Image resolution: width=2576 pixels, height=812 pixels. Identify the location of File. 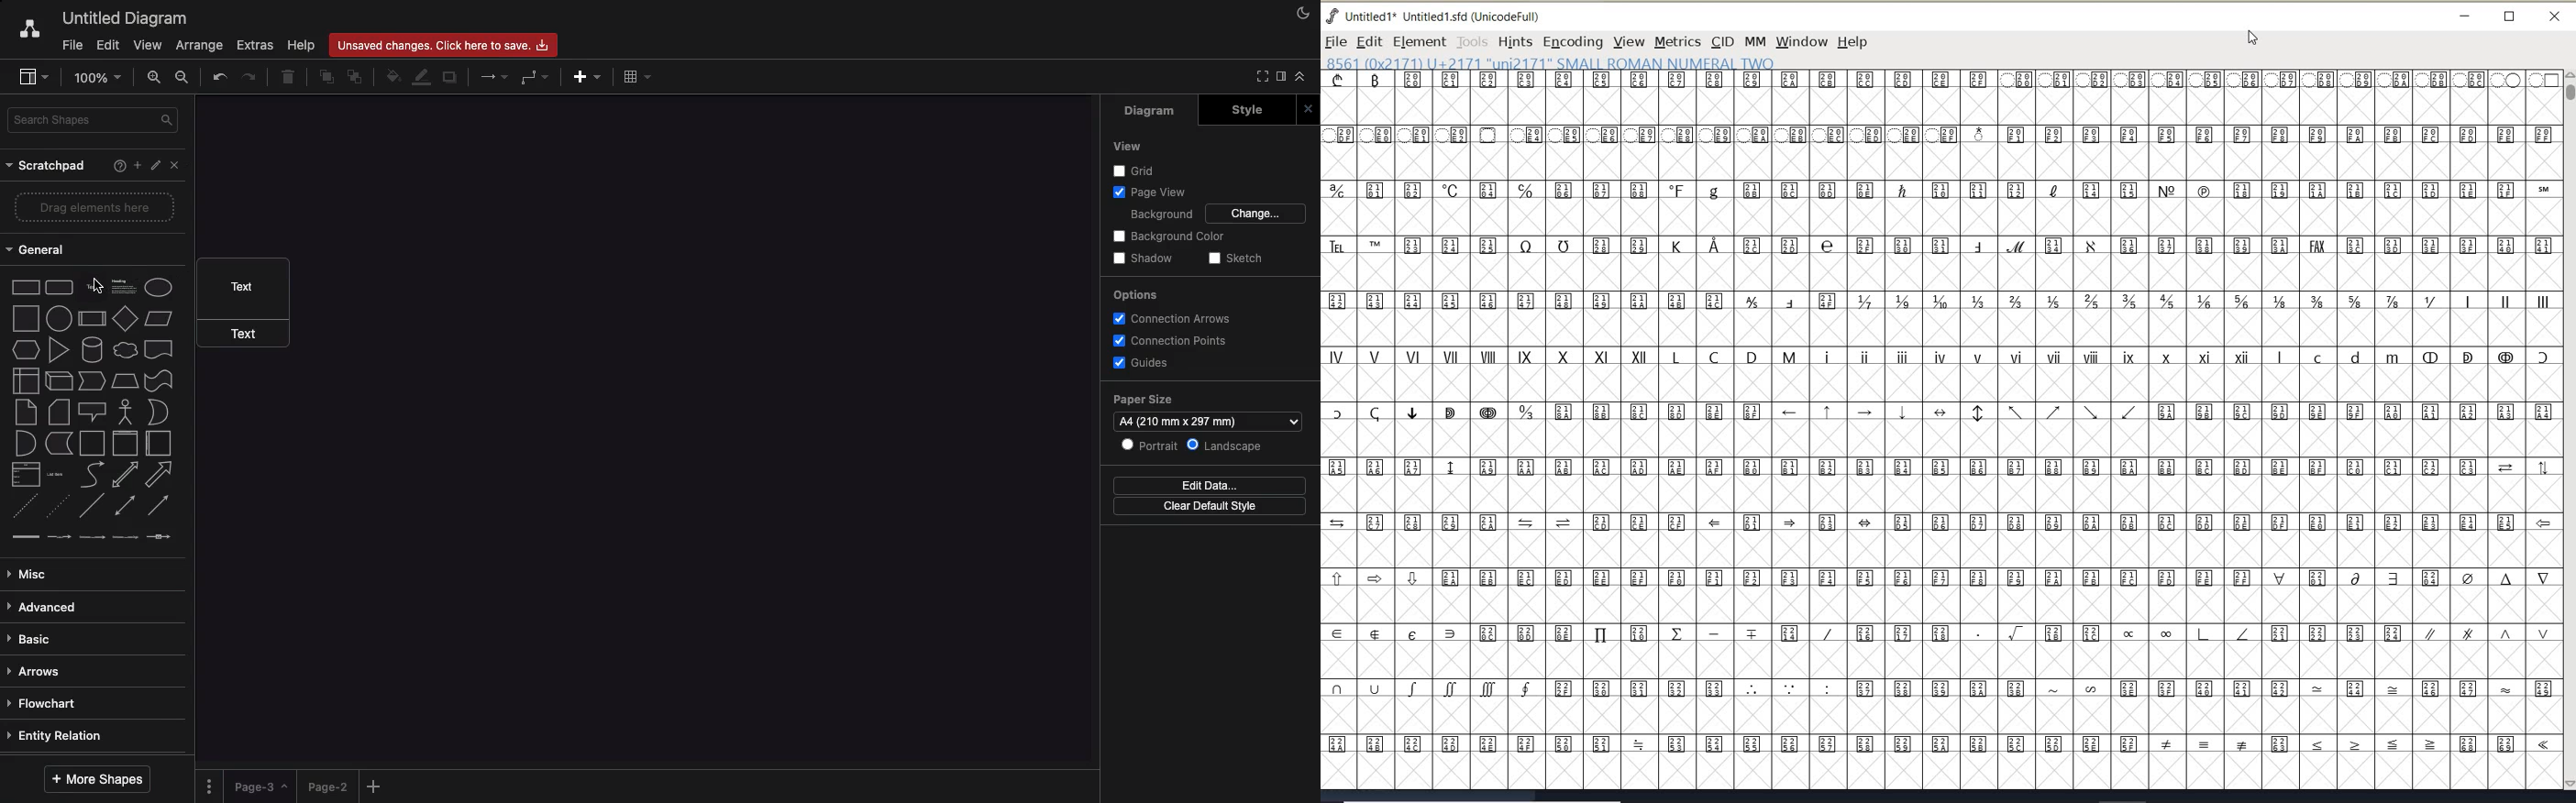
(71, 44).